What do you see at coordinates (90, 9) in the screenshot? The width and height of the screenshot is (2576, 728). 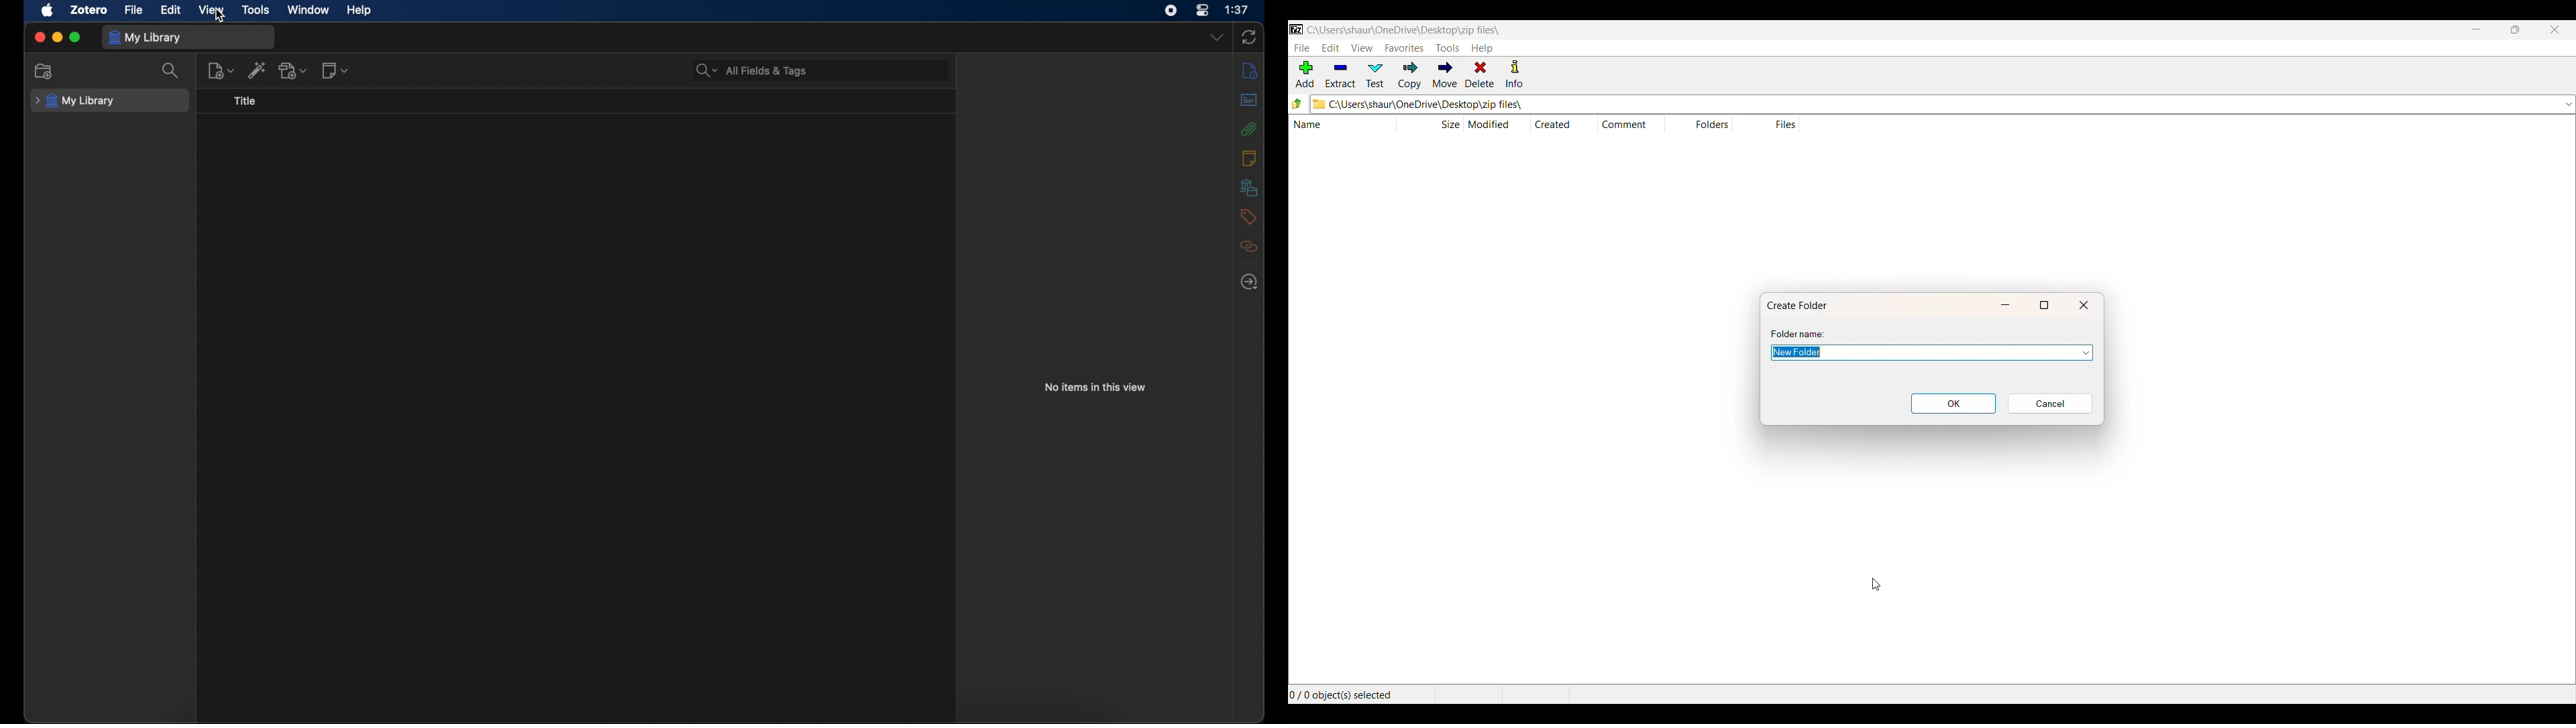 I see `zotero` at bounding box center [90, 9].